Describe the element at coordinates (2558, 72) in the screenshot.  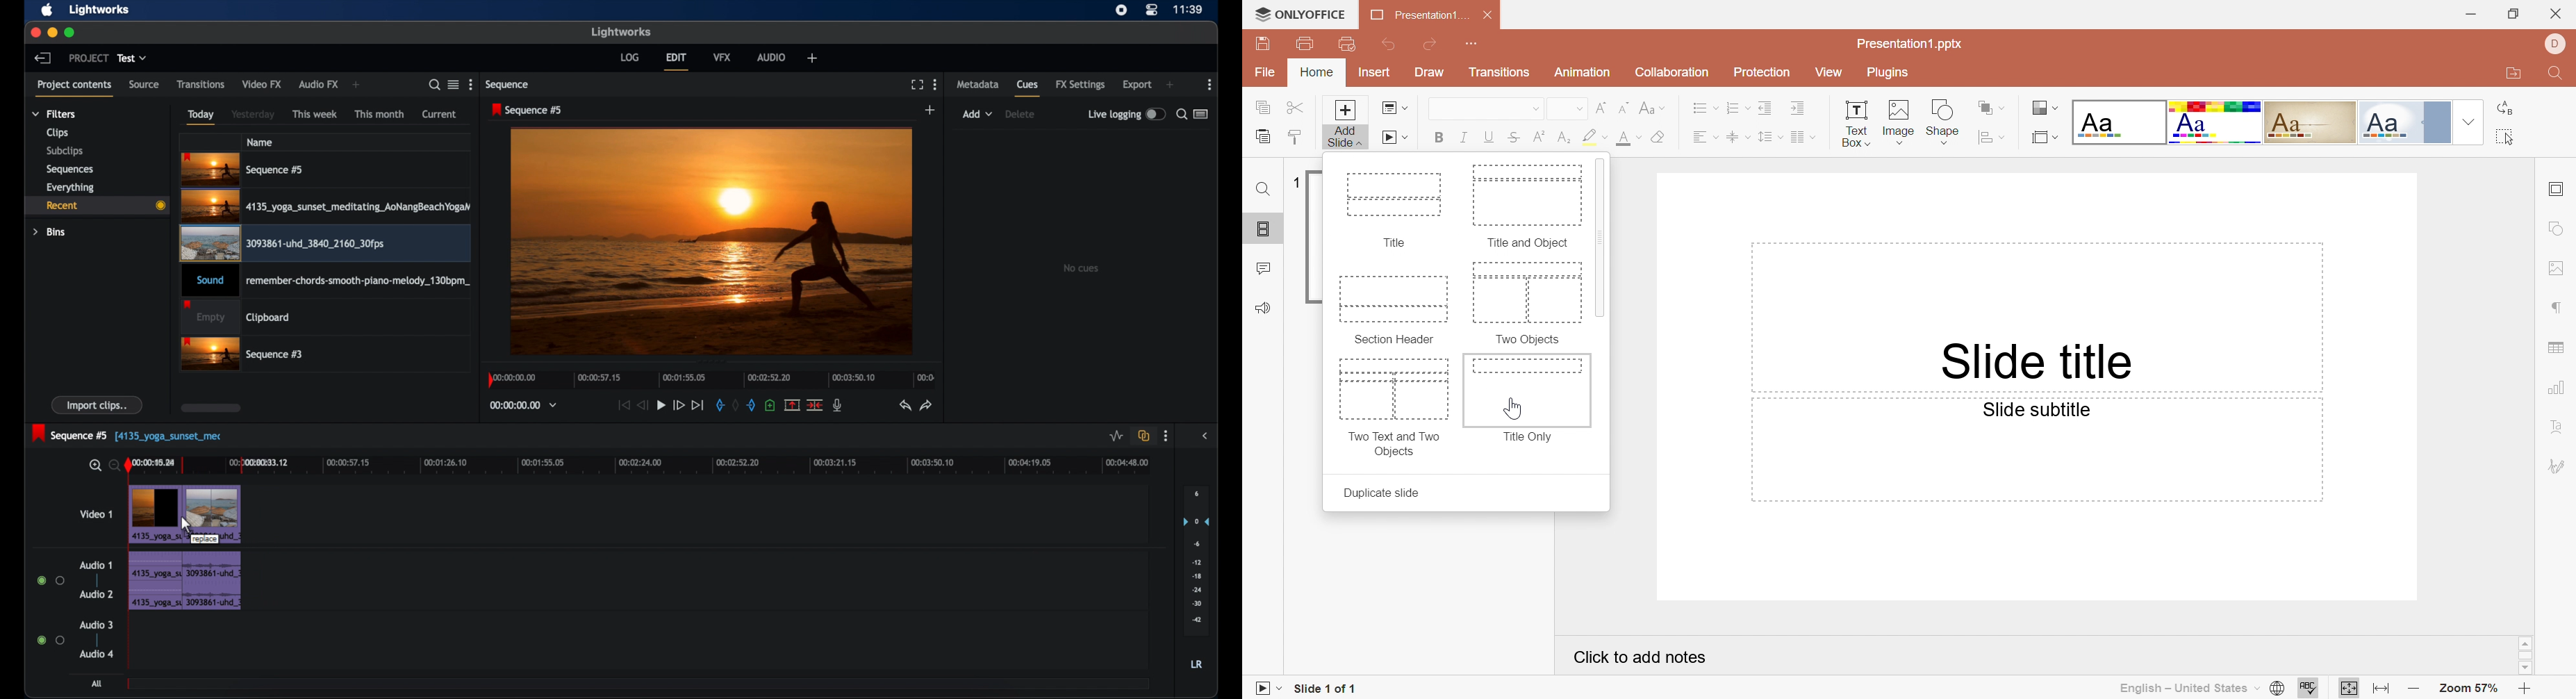
I see `Find` at that location.